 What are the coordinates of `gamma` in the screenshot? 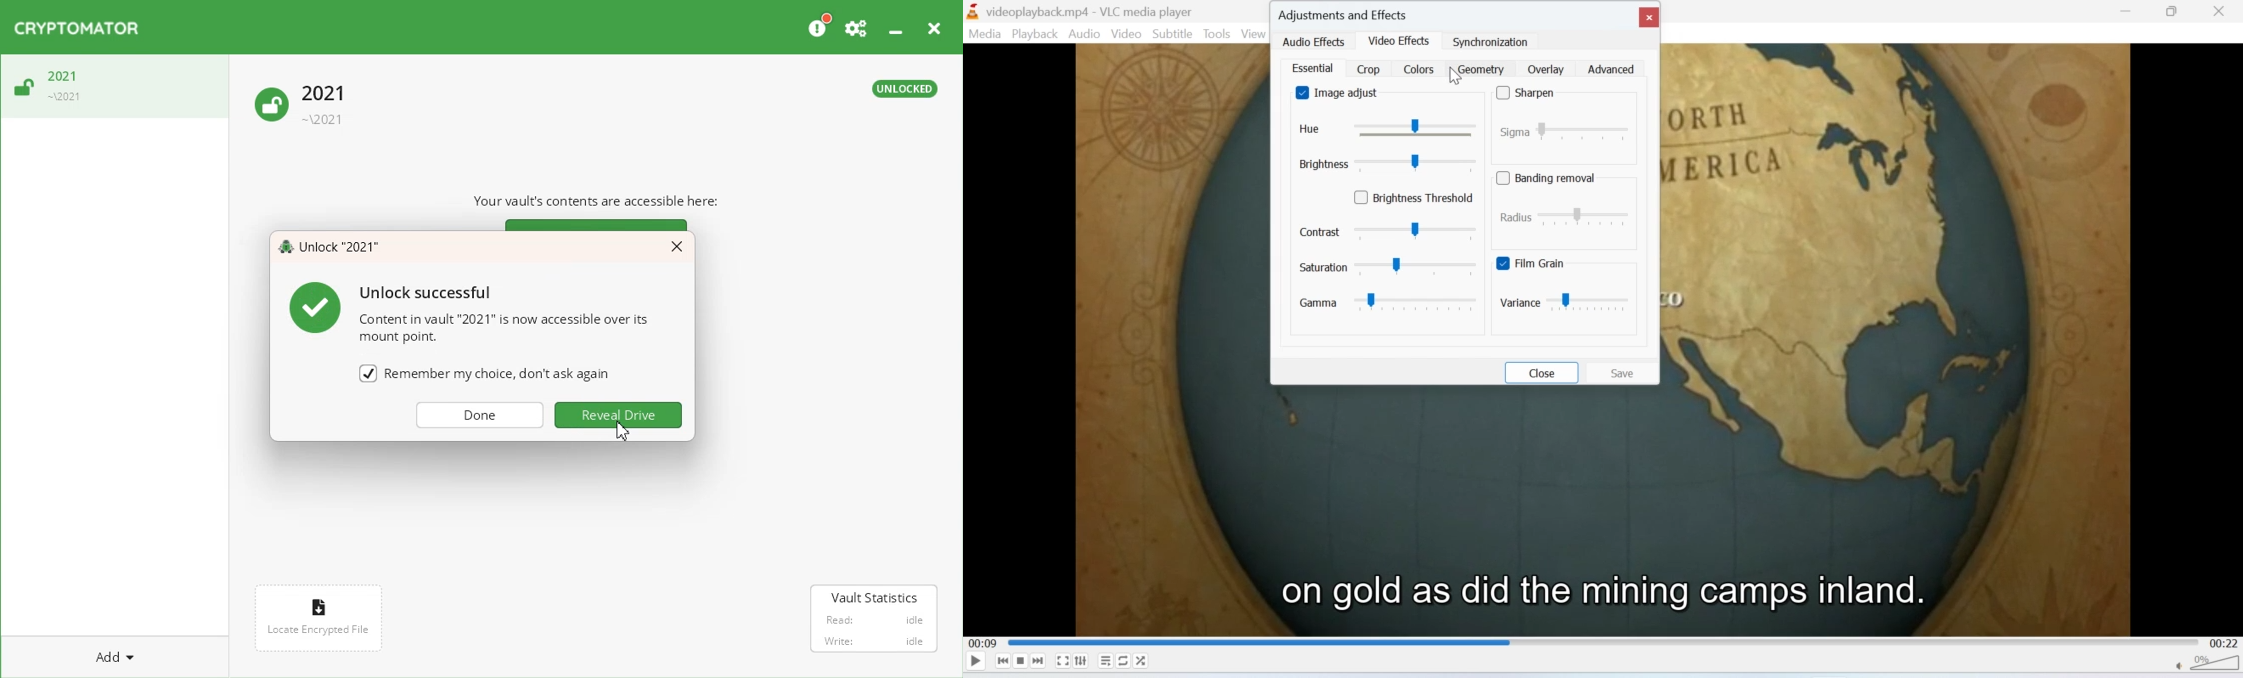 It's located at (1396, 303).